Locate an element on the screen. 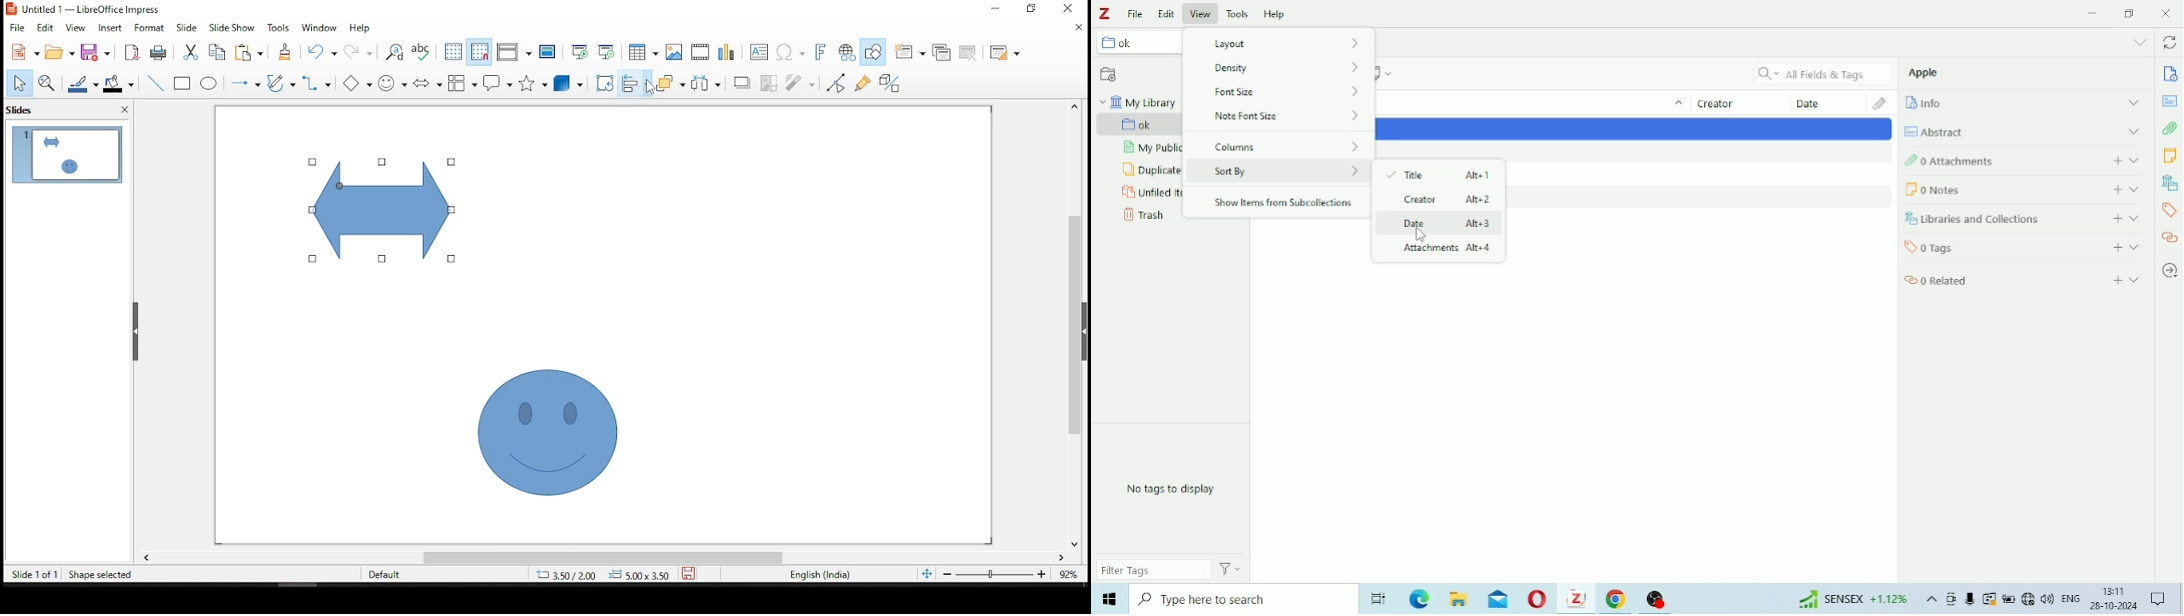  Related is located at coordinates (2170, 241).